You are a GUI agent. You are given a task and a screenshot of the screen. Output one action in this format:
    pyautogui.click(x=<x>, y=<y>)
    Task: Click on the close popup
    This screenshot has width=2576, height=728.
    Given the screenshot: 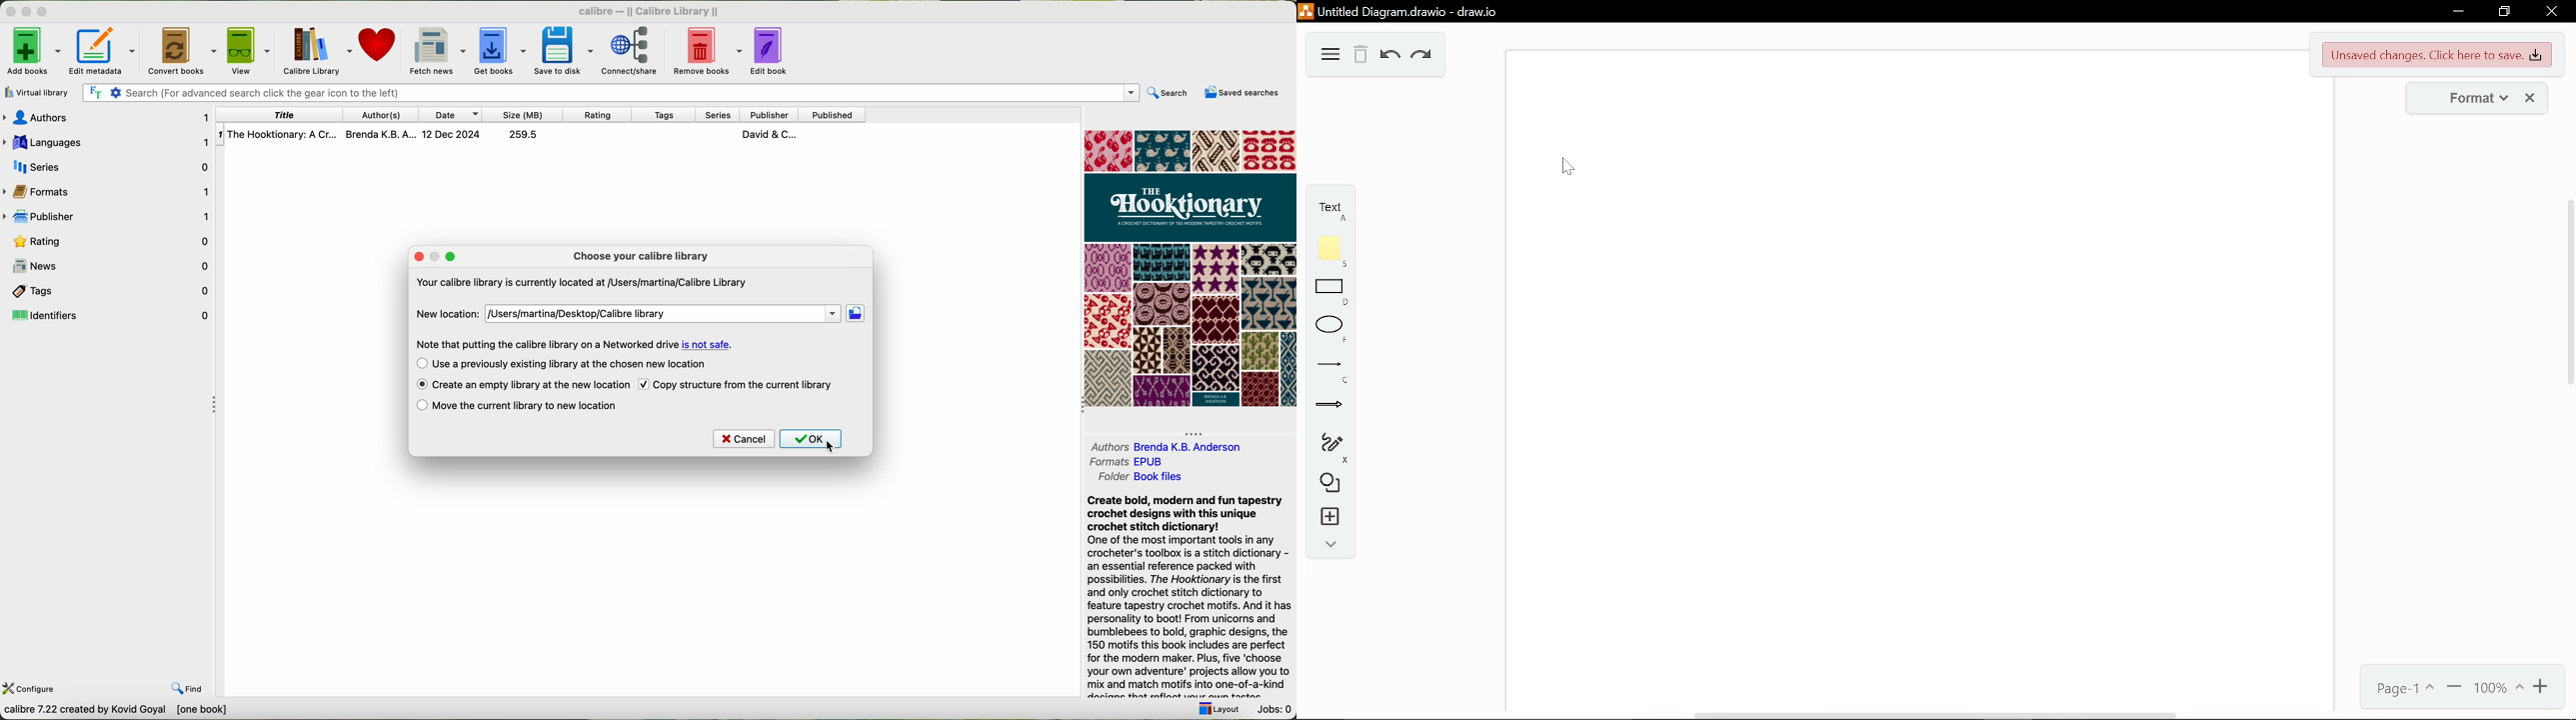 What is the action you would take?
    pyautogui.click(x=417, y=256)
    